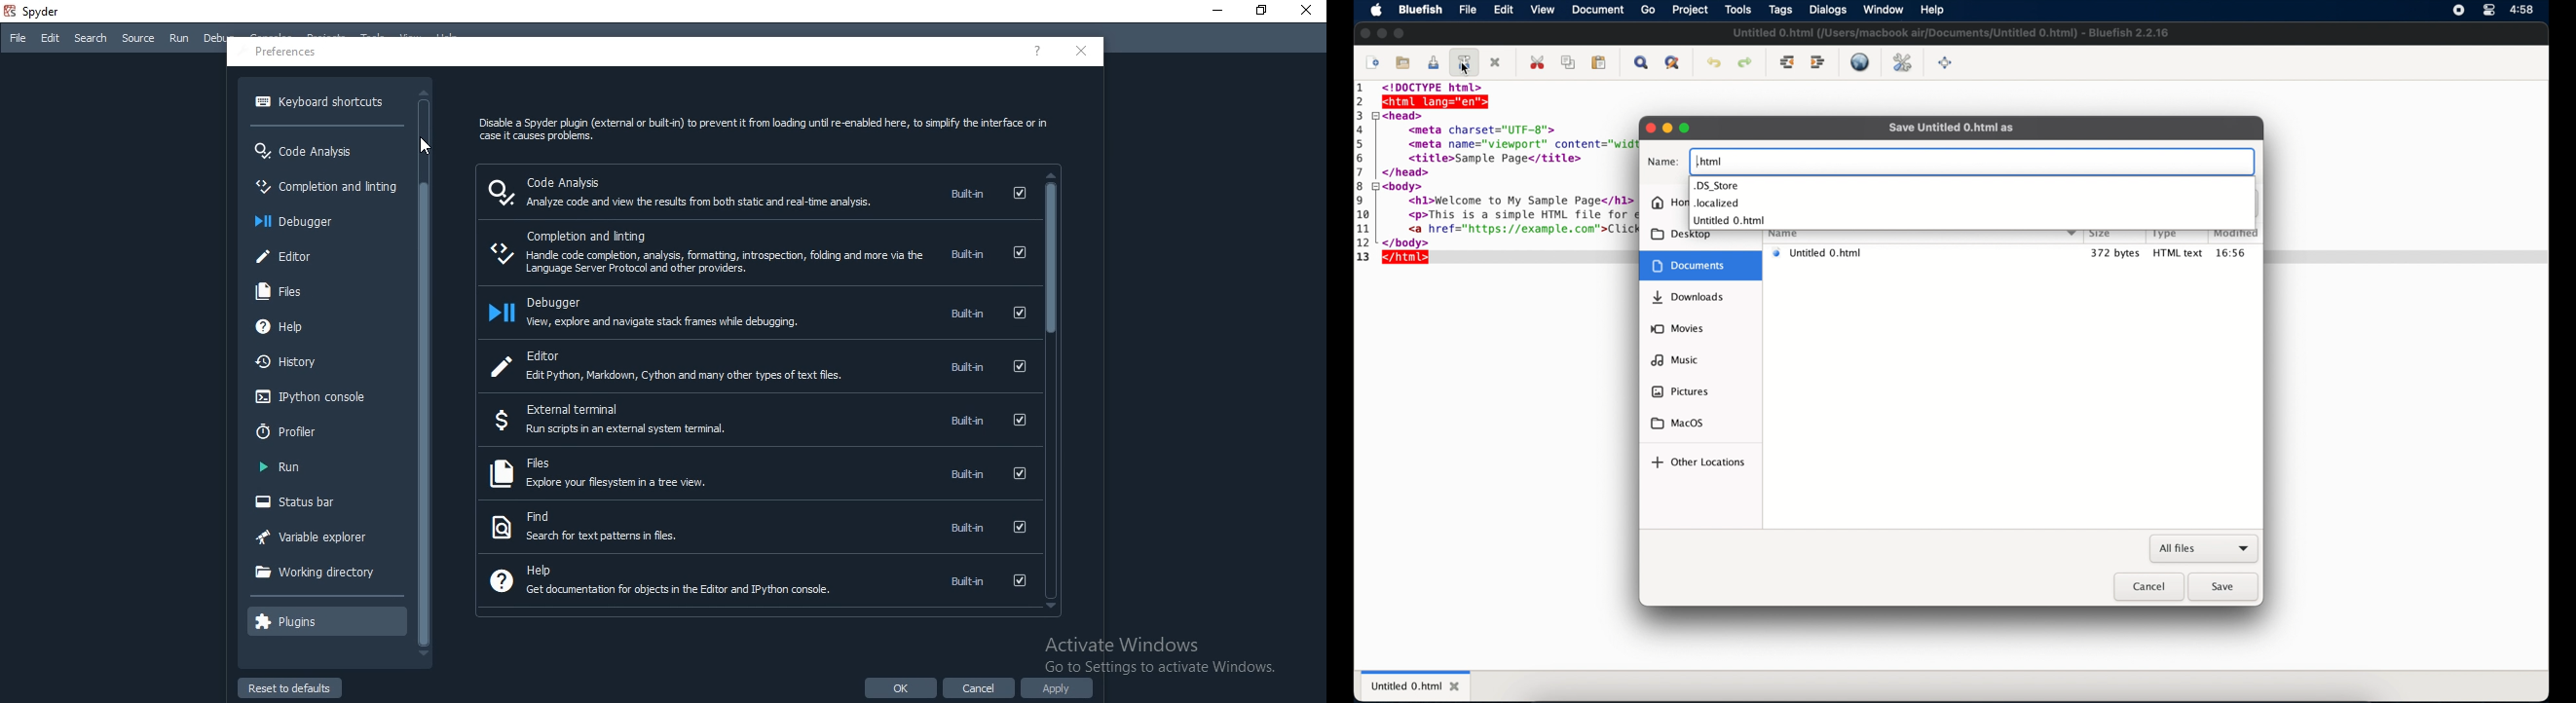 The height and width of the screenshot is (728, 2576). I want to click on tools, so click(1739, 10).